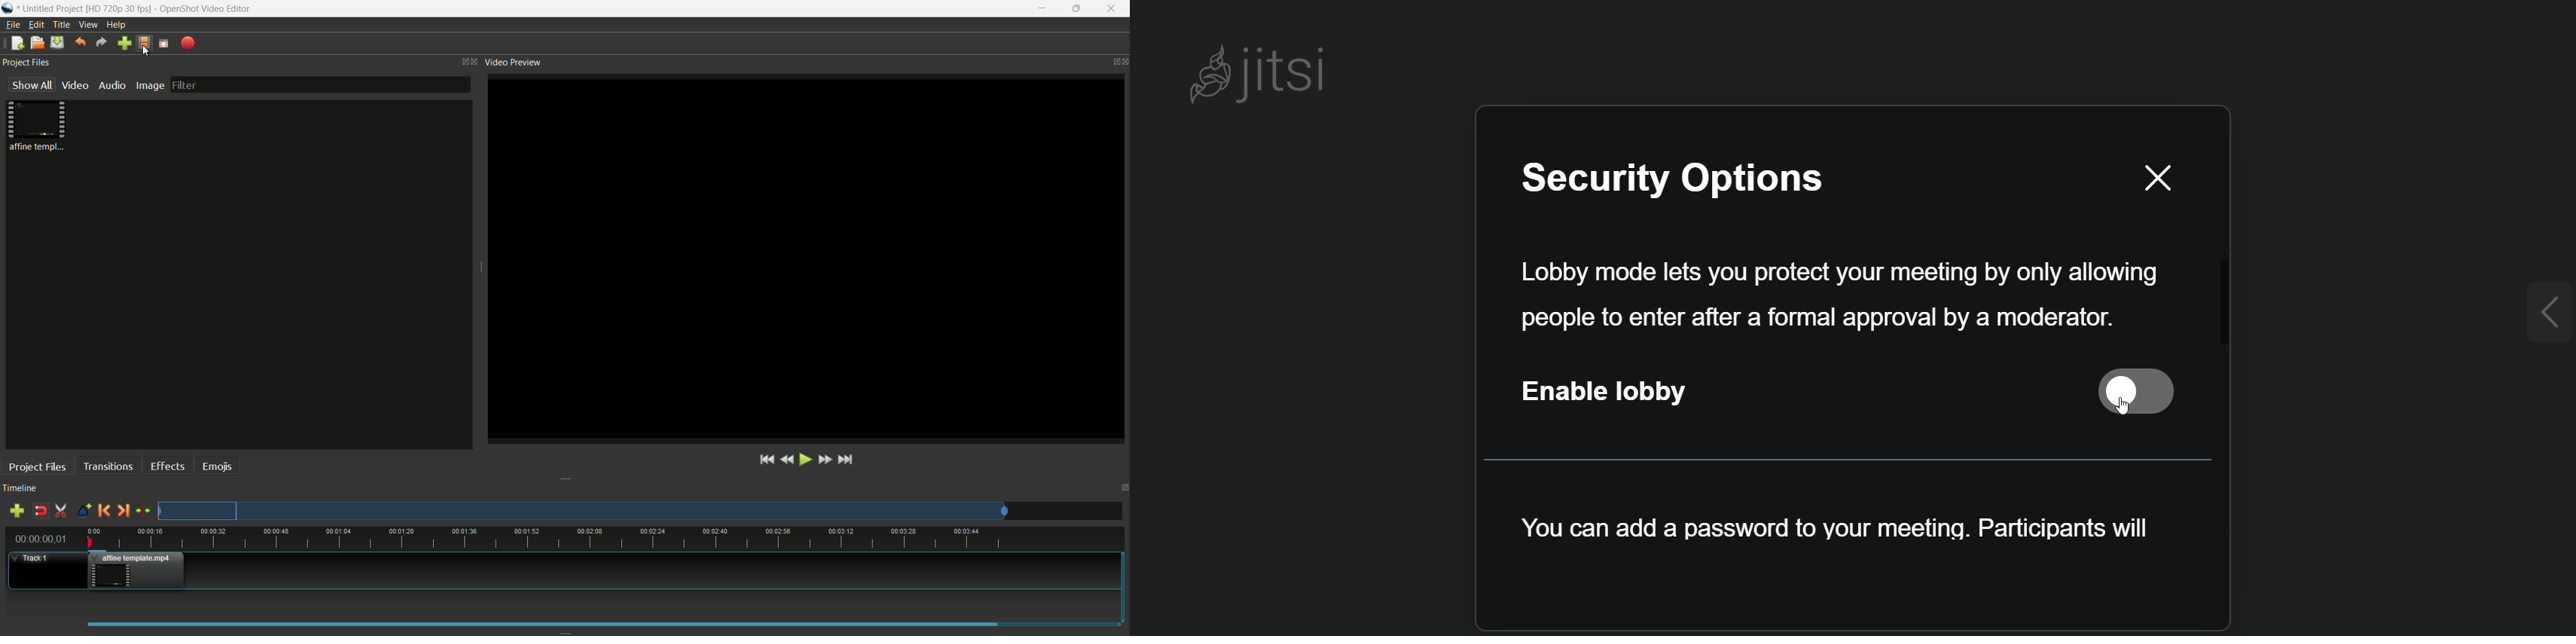 The height and width of the screenshot is (644, 2576). I want to click on save files, so click(57, 42).